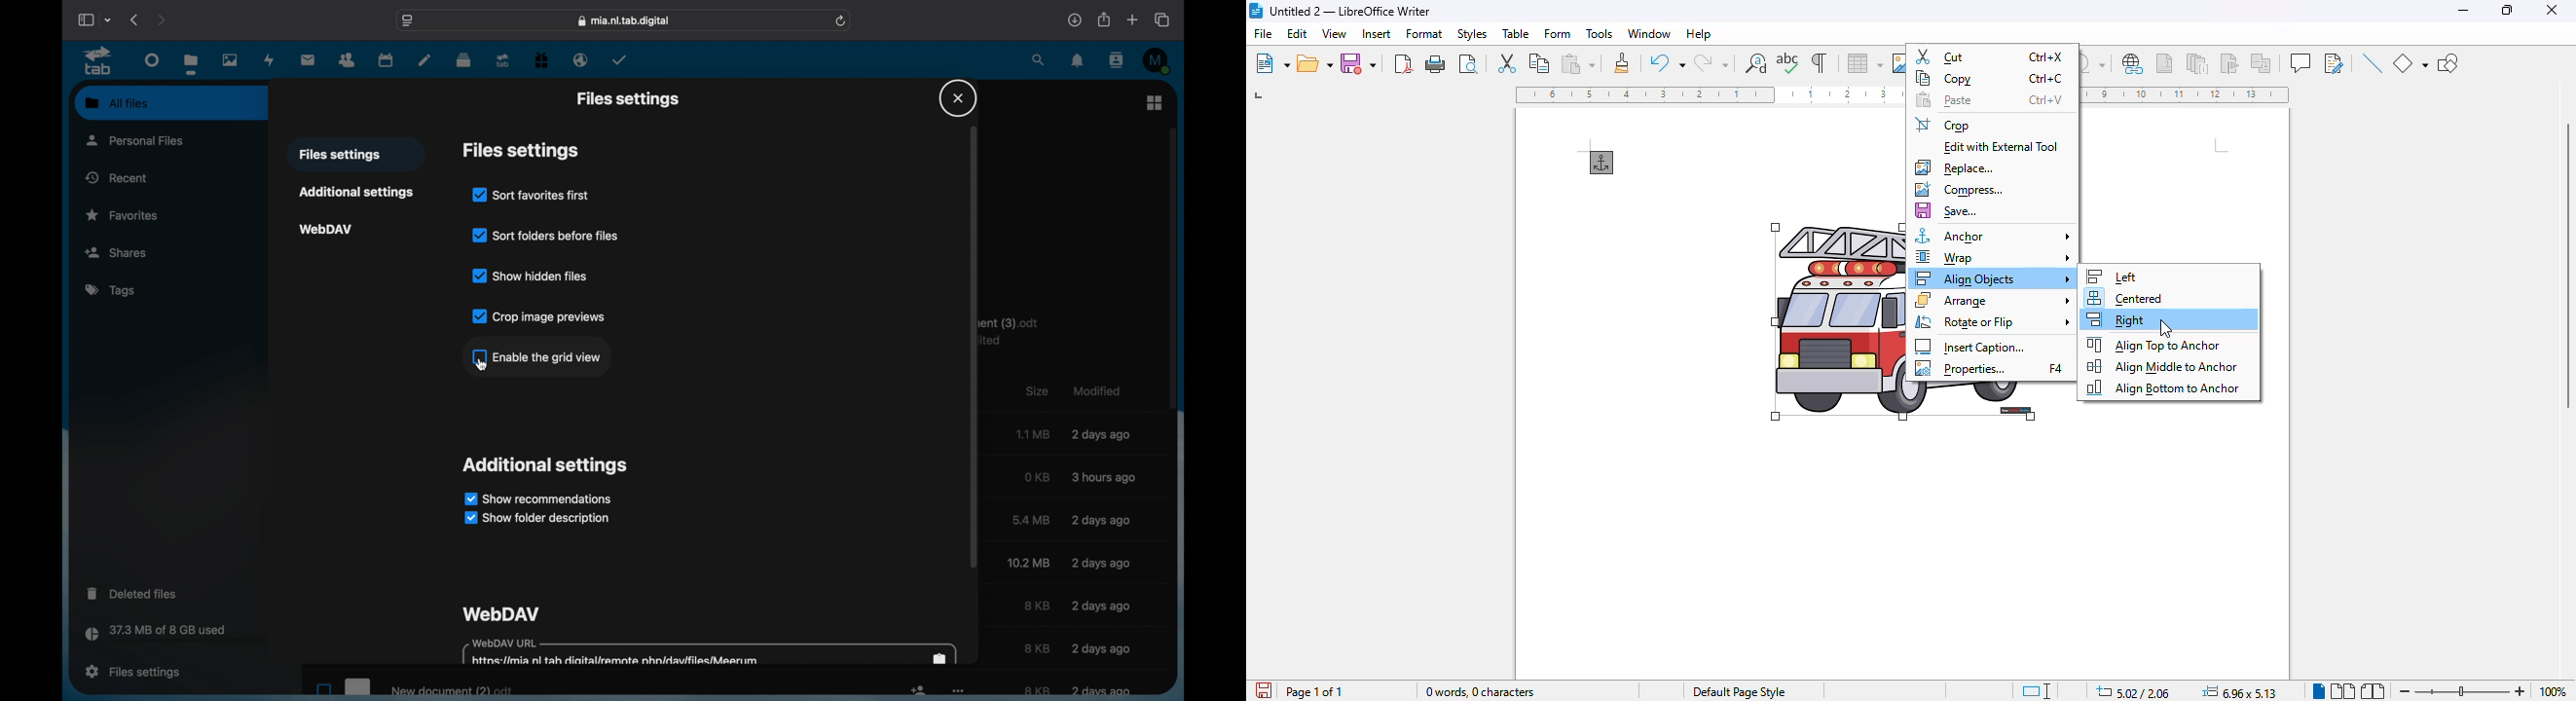 The height and width of the screenshot is (728, 2576). Describe the element at coordinates (132, 672) in the screenshot. I see `files settings` at that location.